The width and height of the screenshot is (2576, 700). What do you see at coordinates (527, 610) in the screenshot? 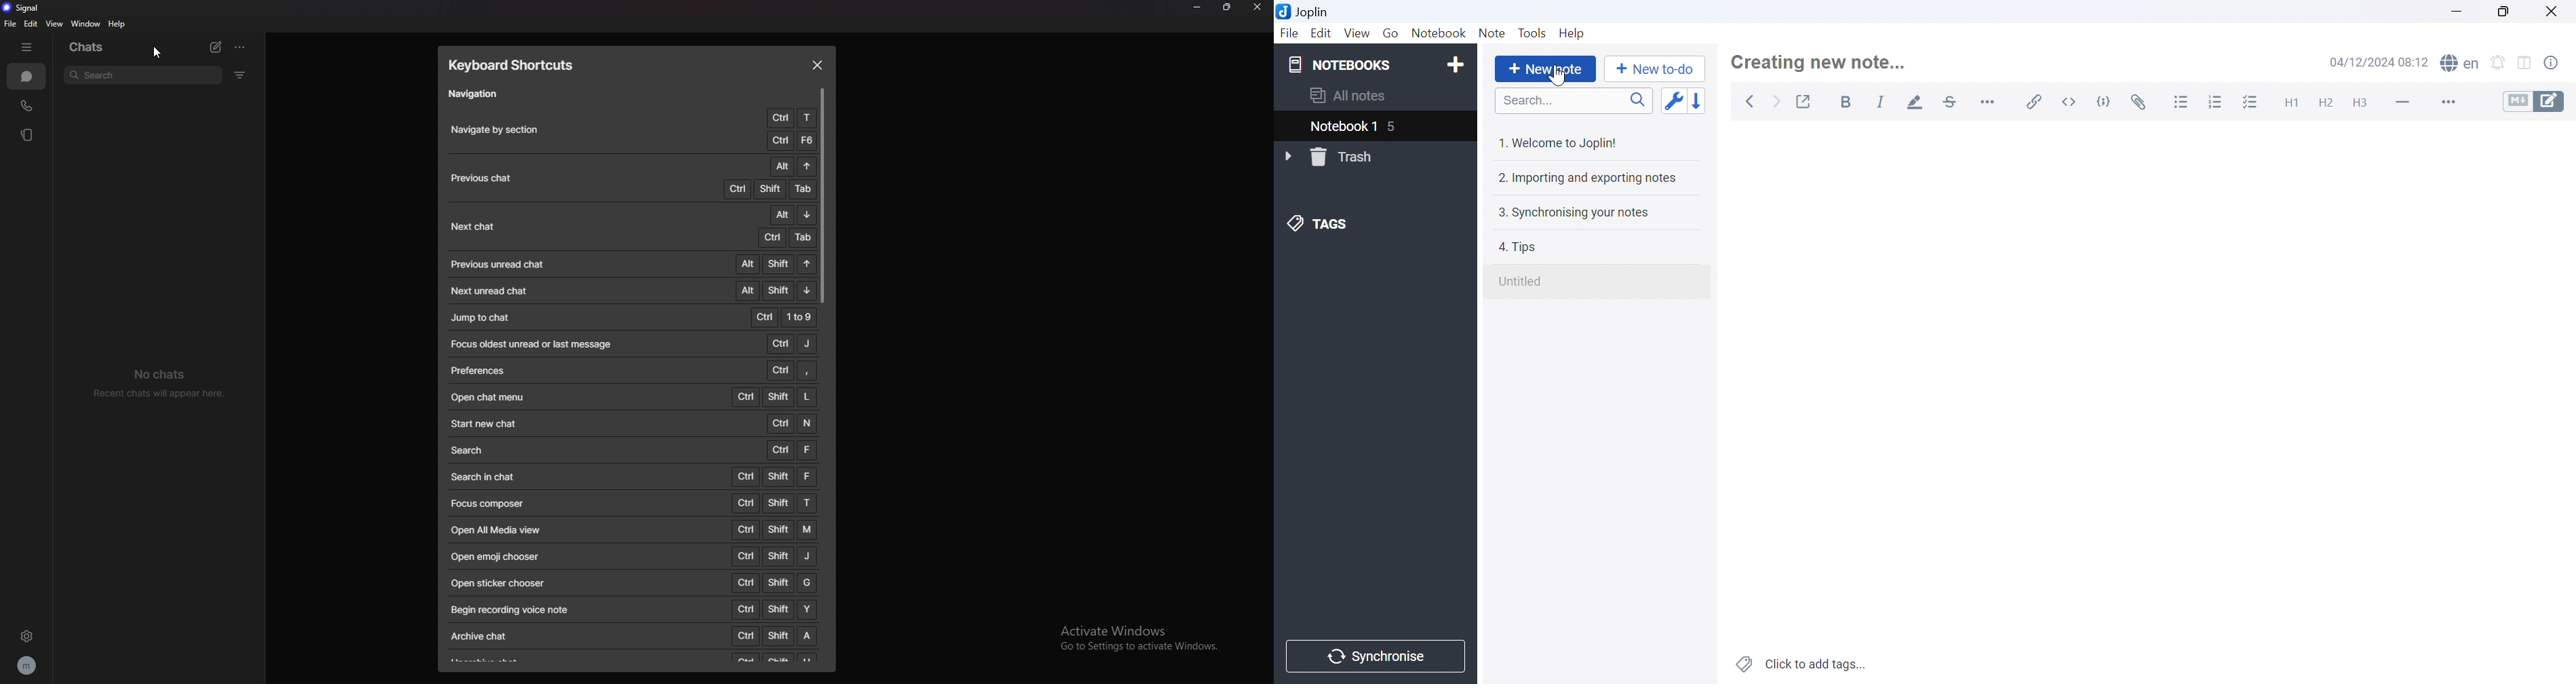
I see `begin recording voice note` at bounding box center [527, 610].